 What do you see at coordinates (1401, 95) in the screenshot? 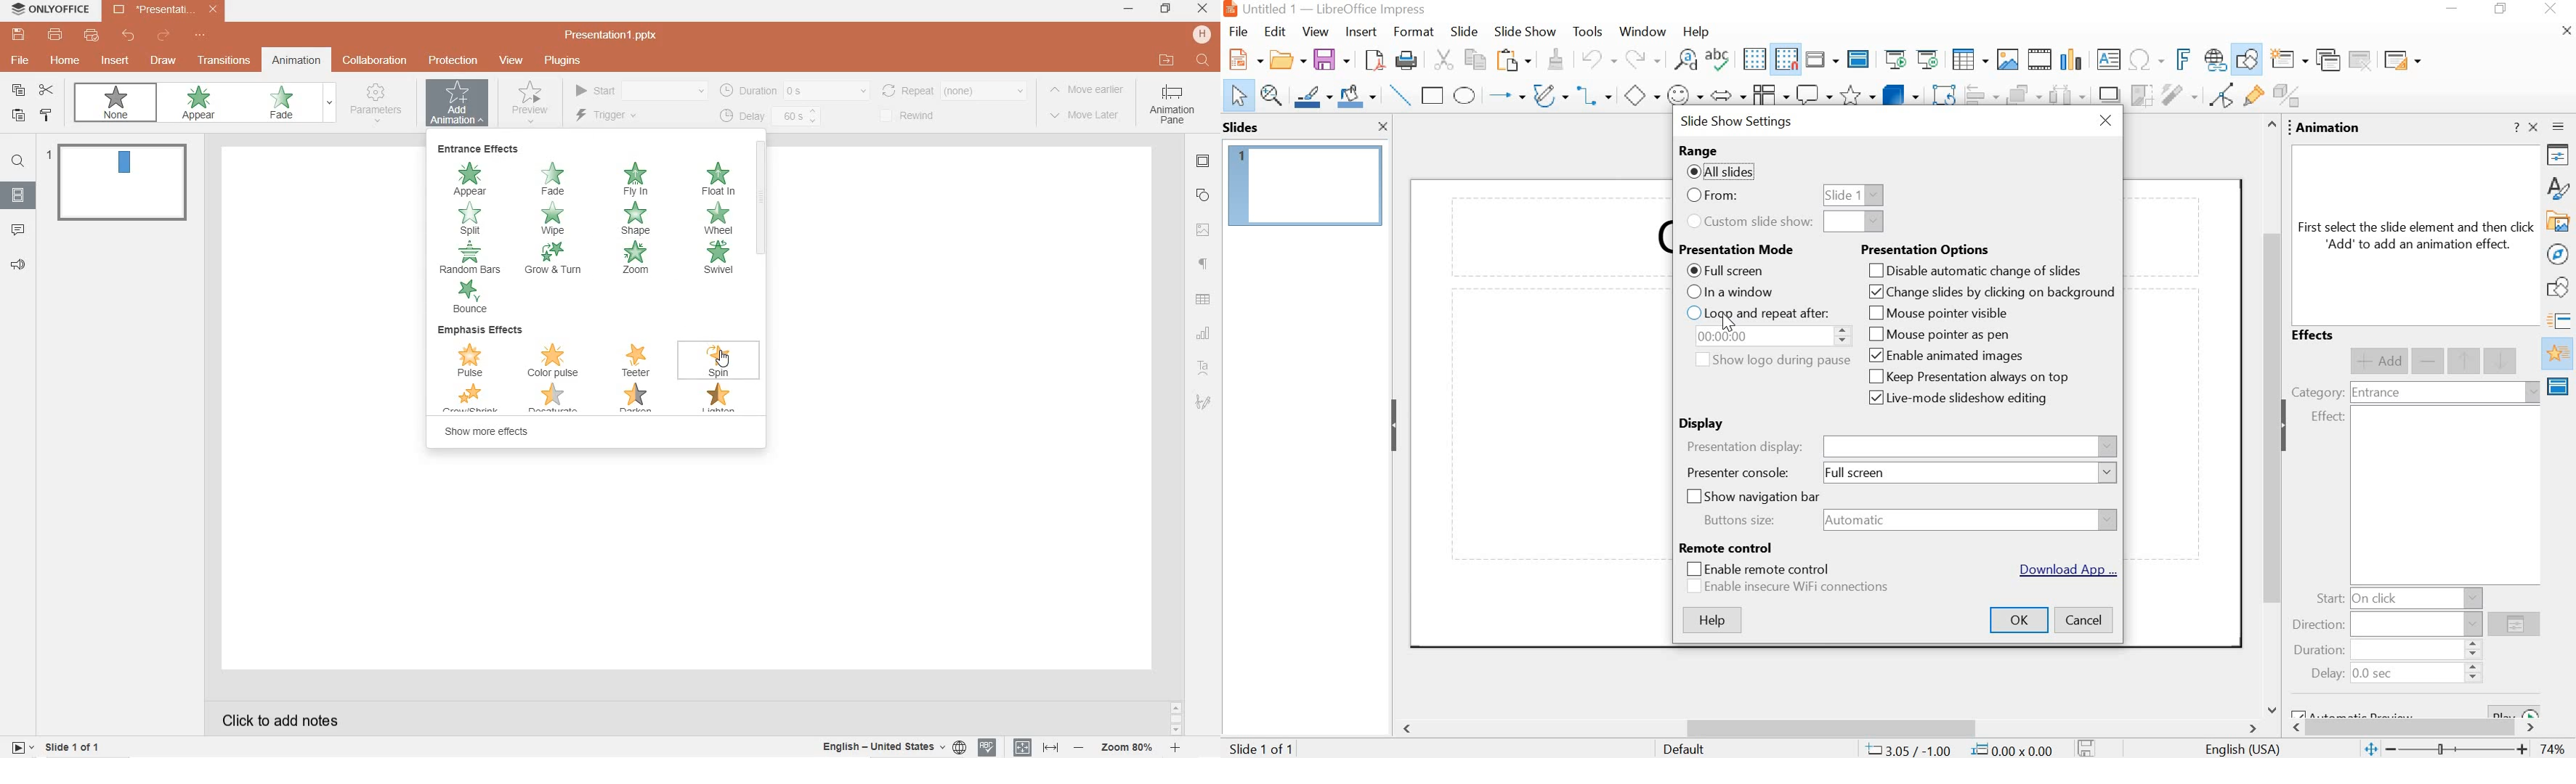
I see `insert line` at bounding box center [1401, 95].